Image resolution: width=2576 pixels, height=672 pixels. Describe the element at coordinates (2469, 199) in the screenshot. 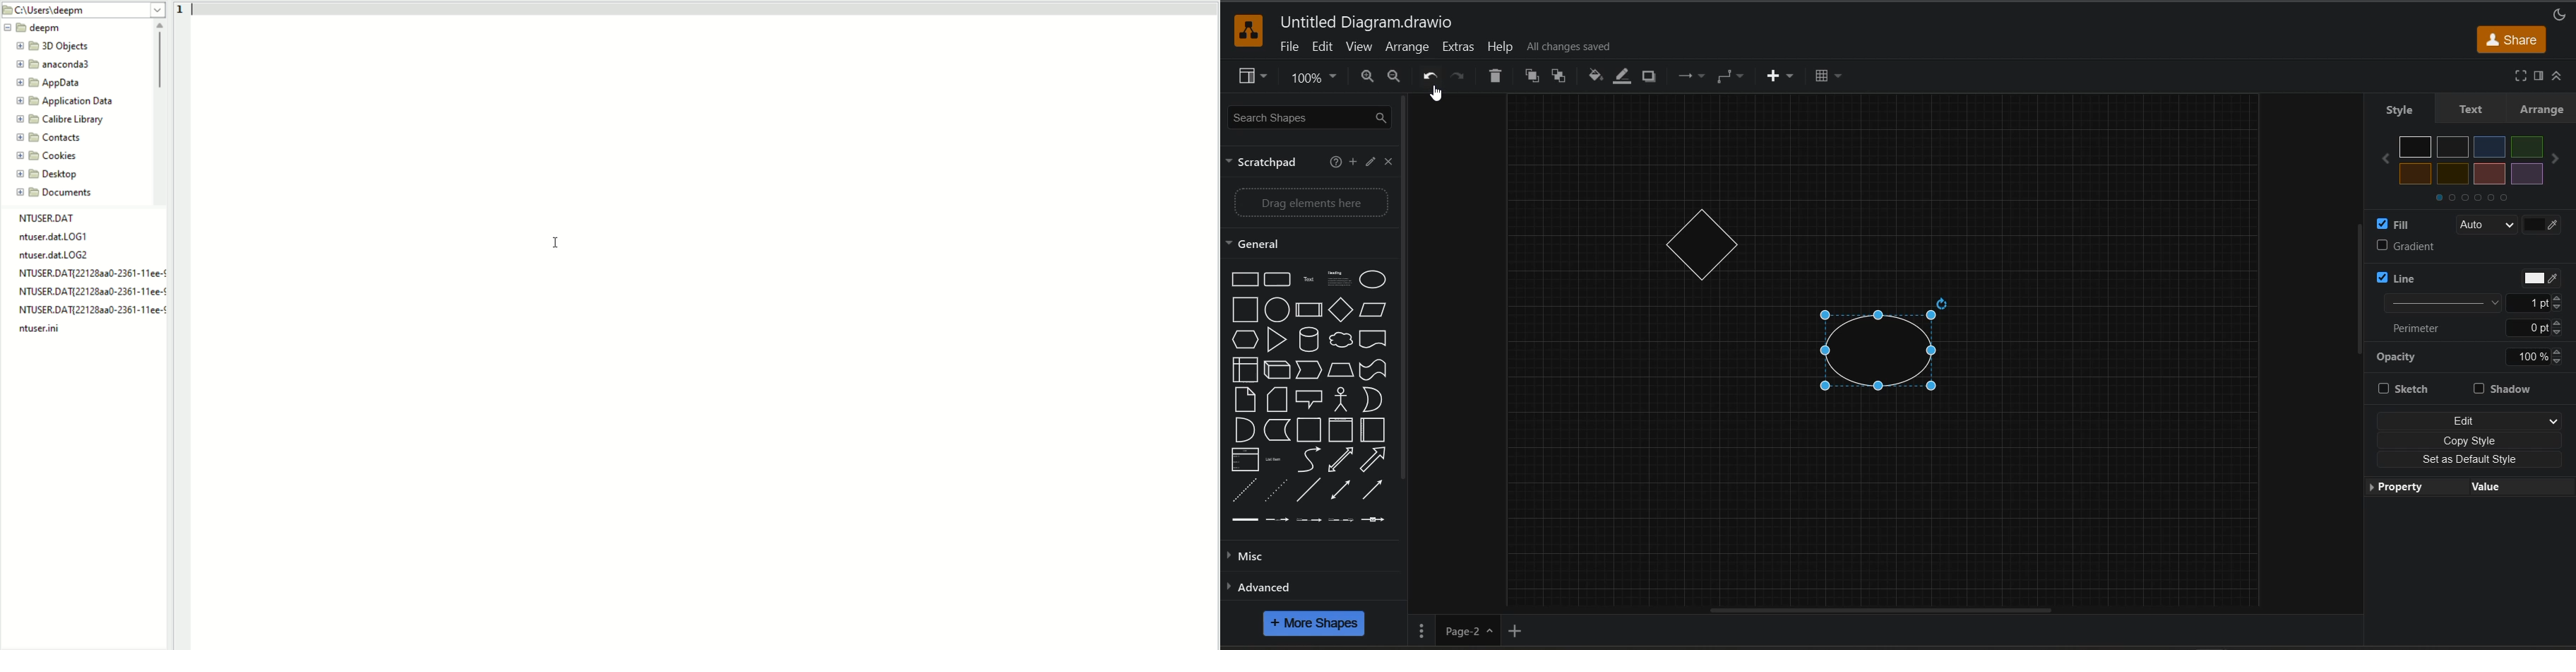

I see `Colors Navigator` at that location.